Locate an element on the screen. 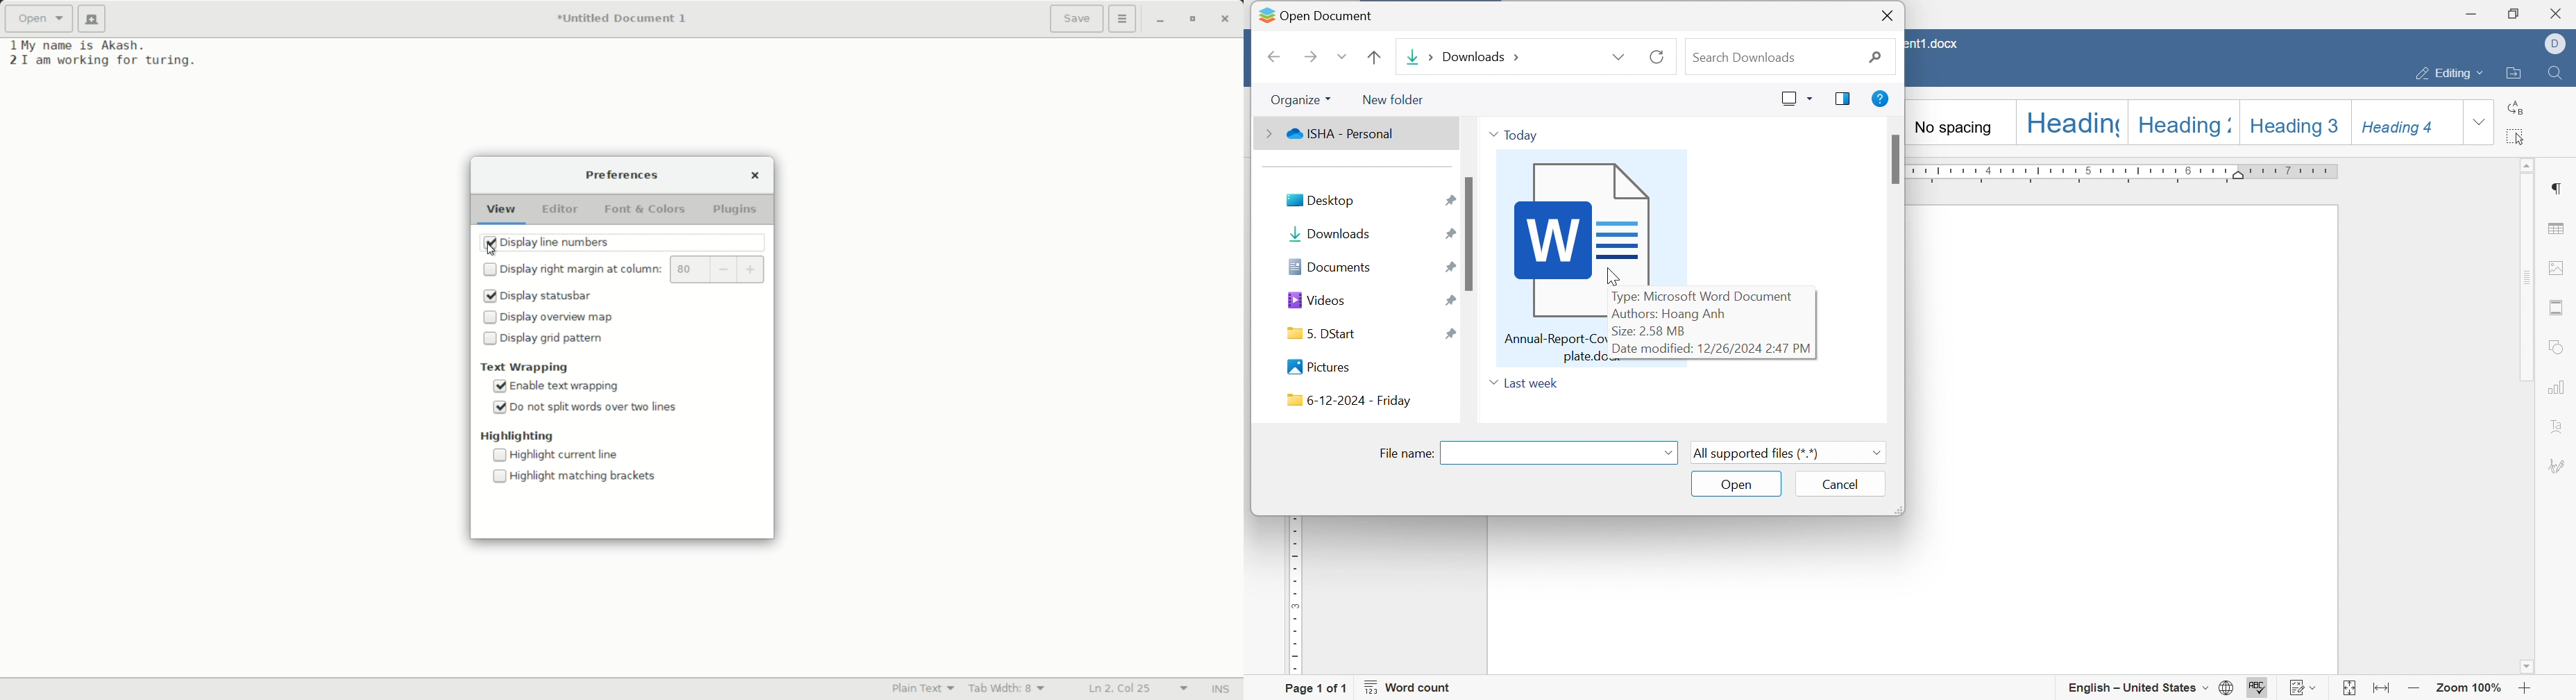 This screenshot has width=2576, height=700. help is located at coordinates (1883, 99).